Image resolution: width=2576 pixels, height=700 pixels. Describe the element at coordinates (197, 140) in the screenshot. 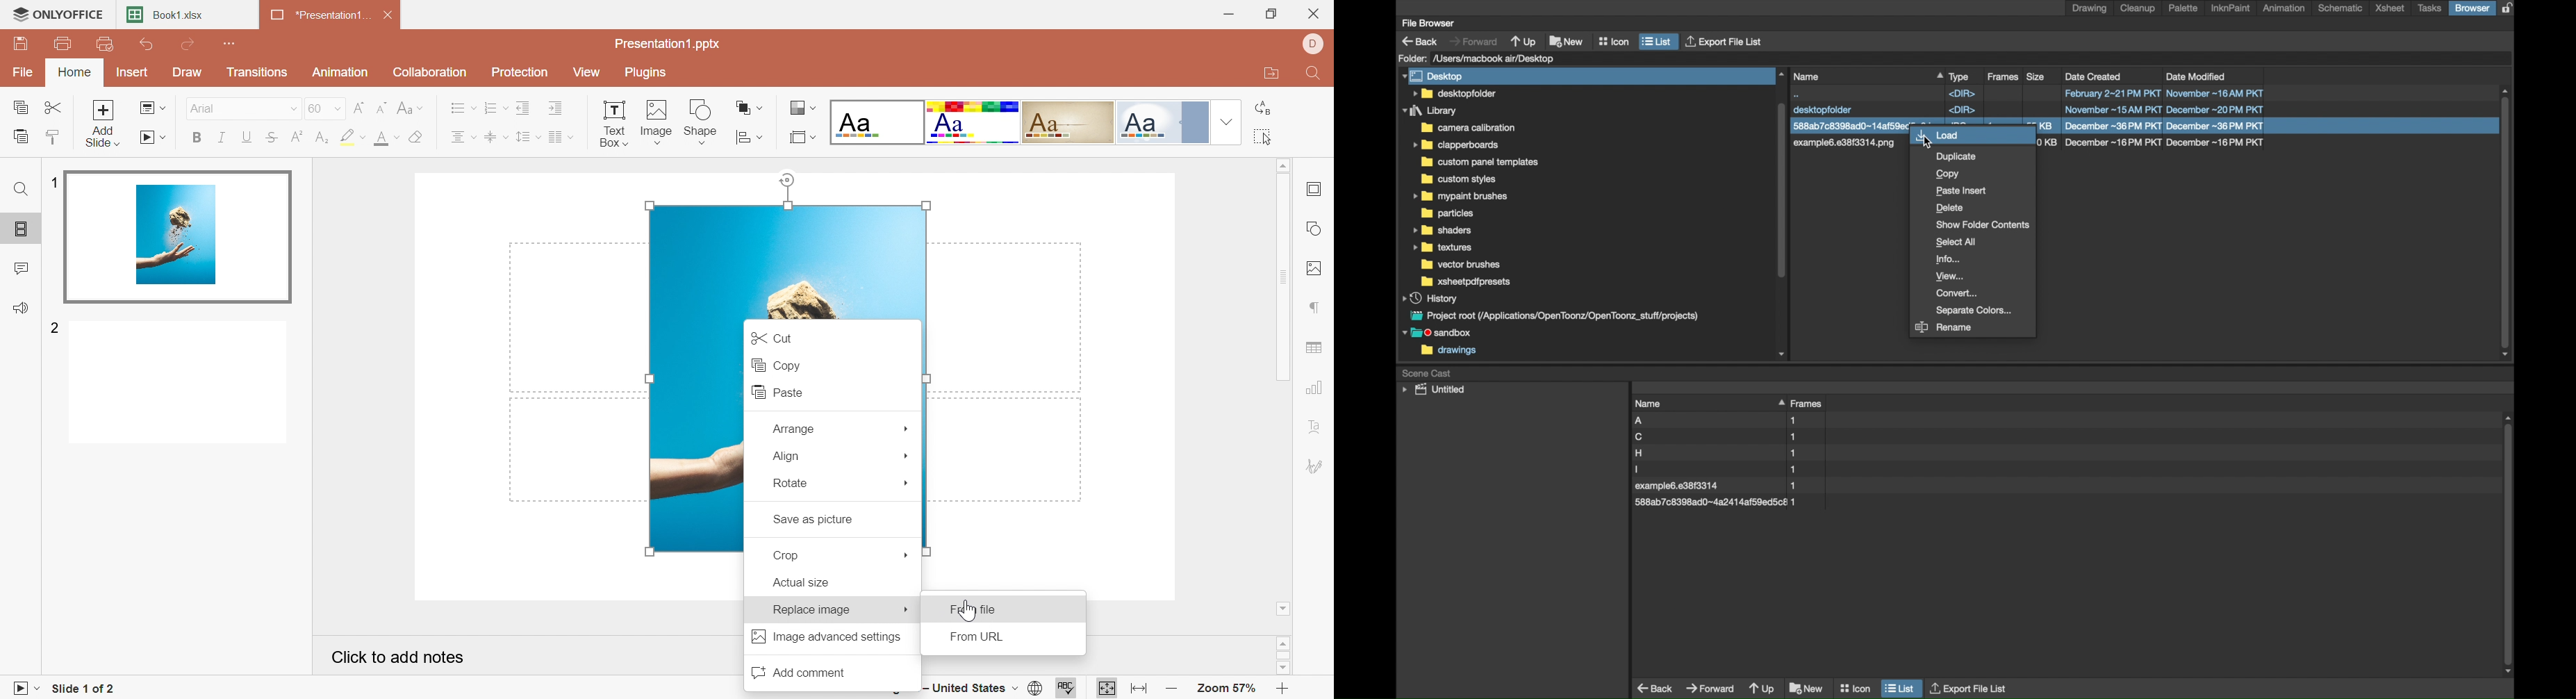

I see `Bold` at that location.